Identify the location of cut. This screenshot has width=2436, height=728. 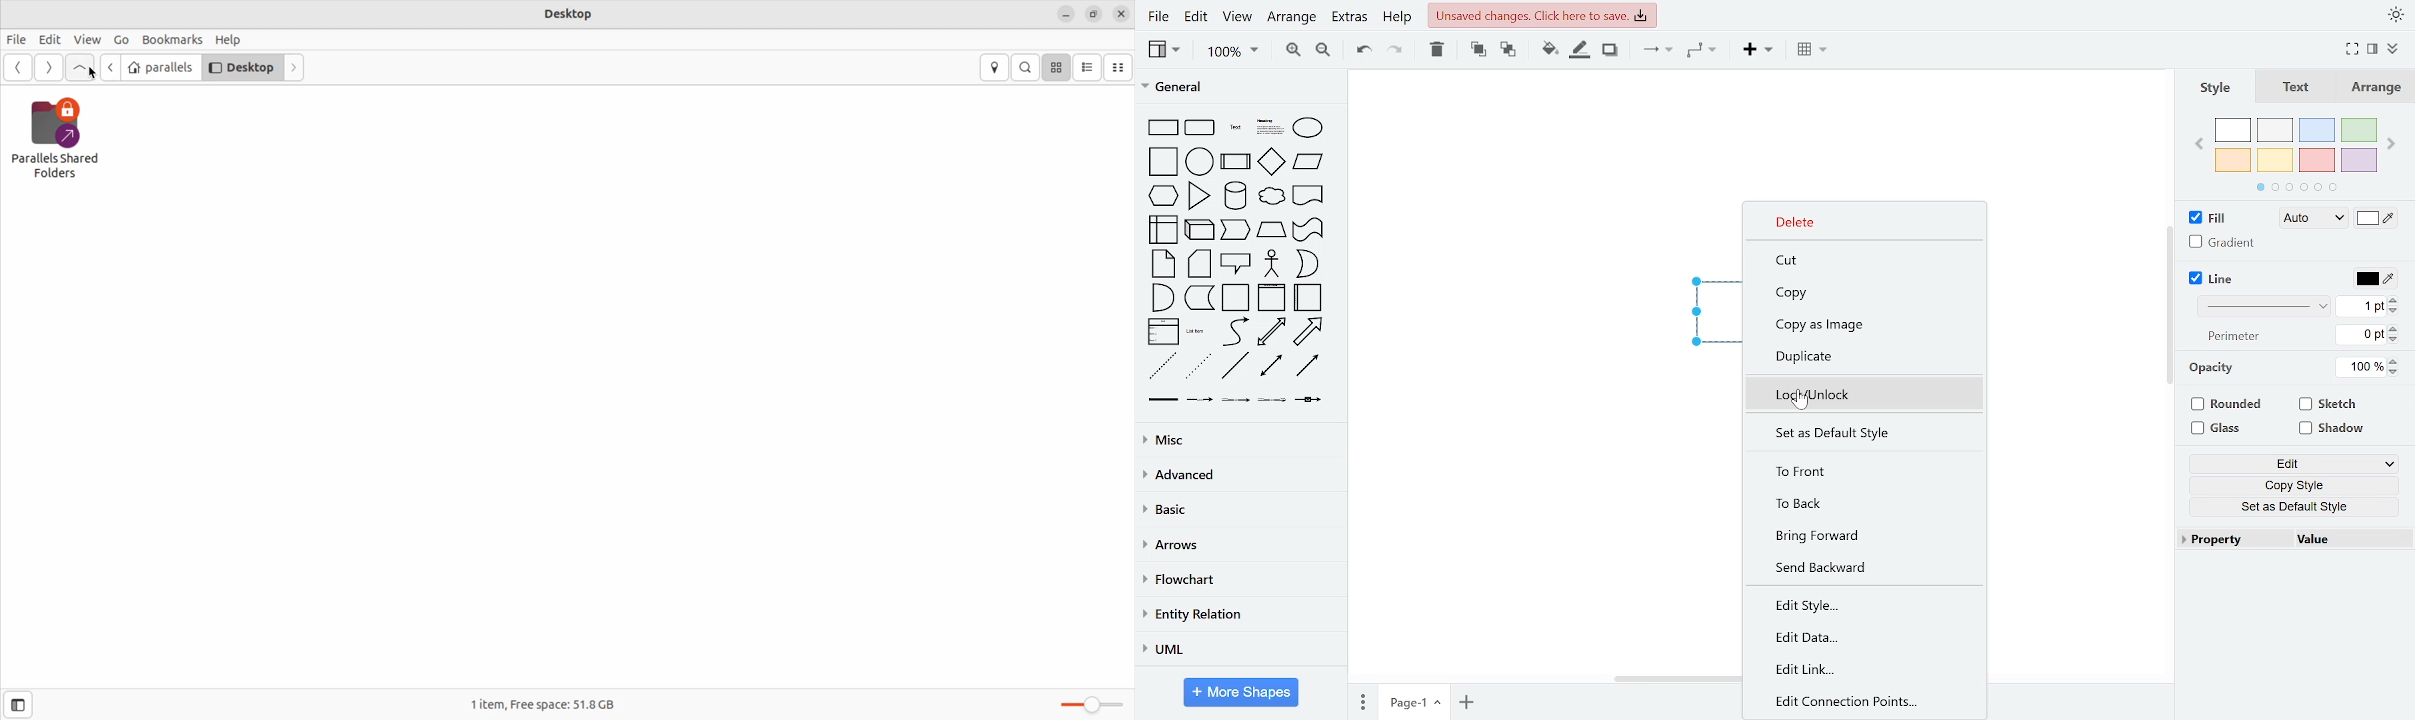
(1855, 259).